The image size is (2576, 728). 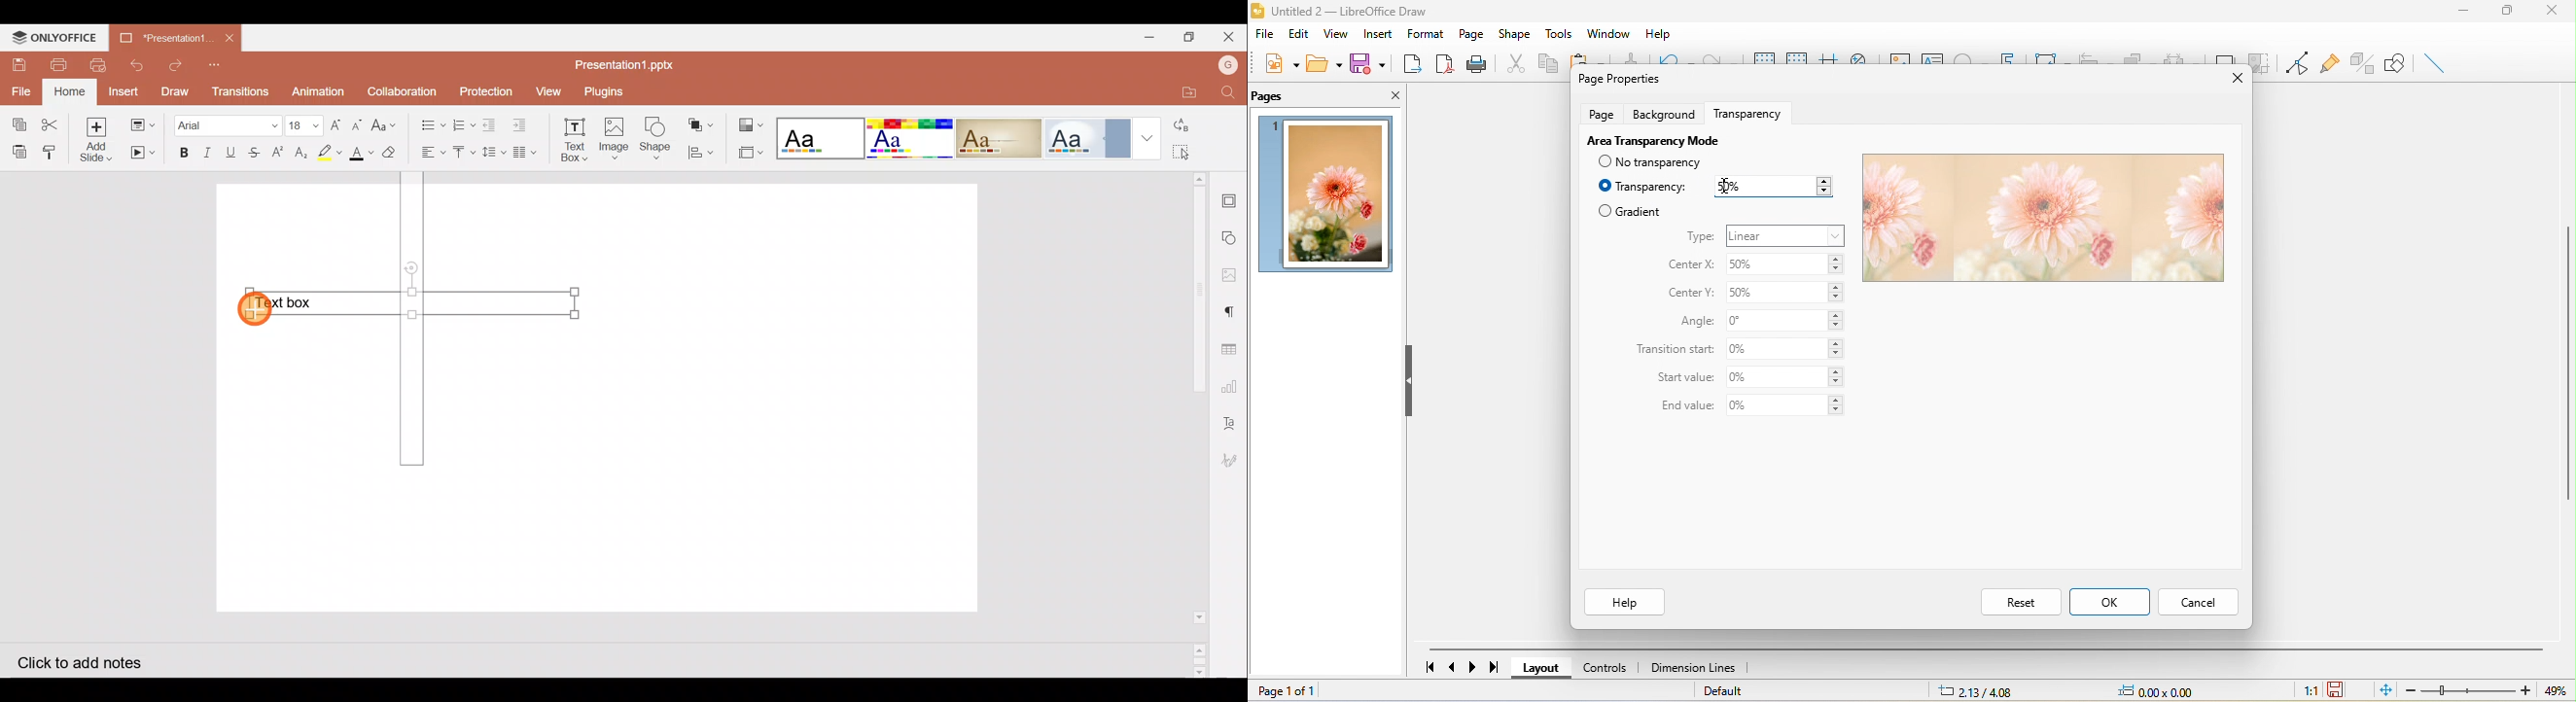 I want to click on new, so click(x=1283, y=63).